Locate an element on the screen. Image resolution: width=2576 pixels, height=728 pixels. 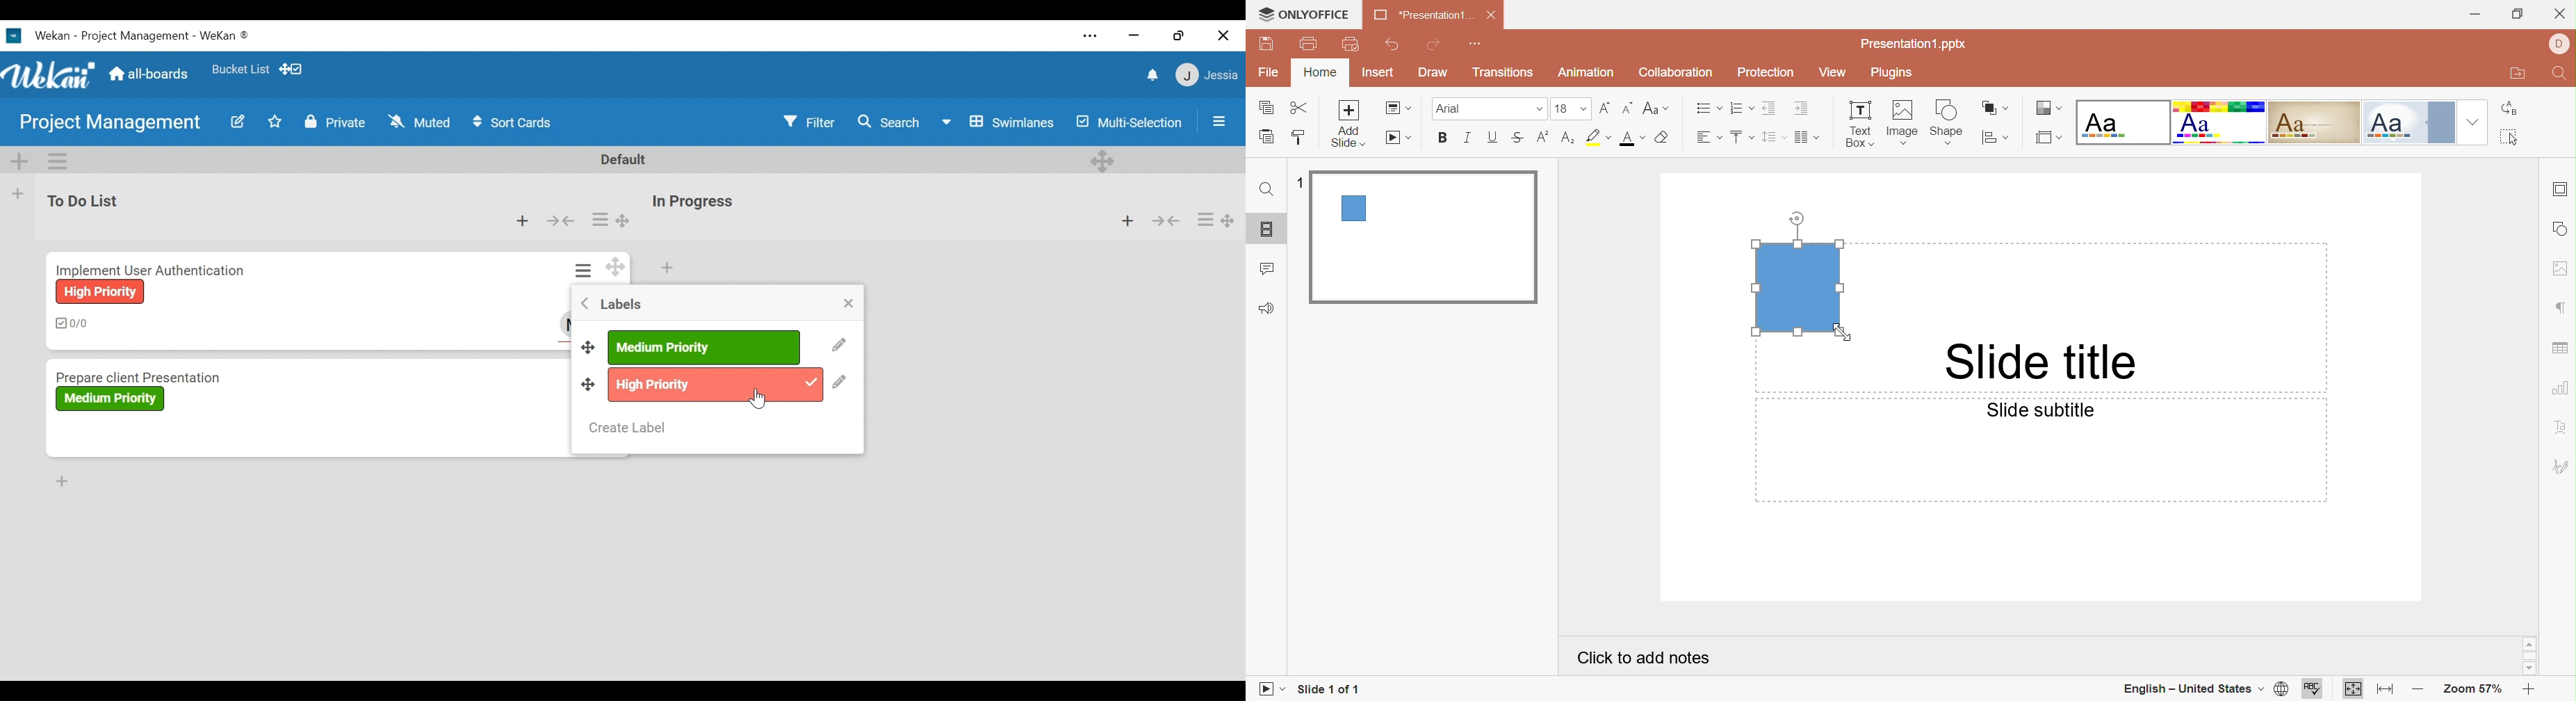
Text is located at coordinates (143, 36).